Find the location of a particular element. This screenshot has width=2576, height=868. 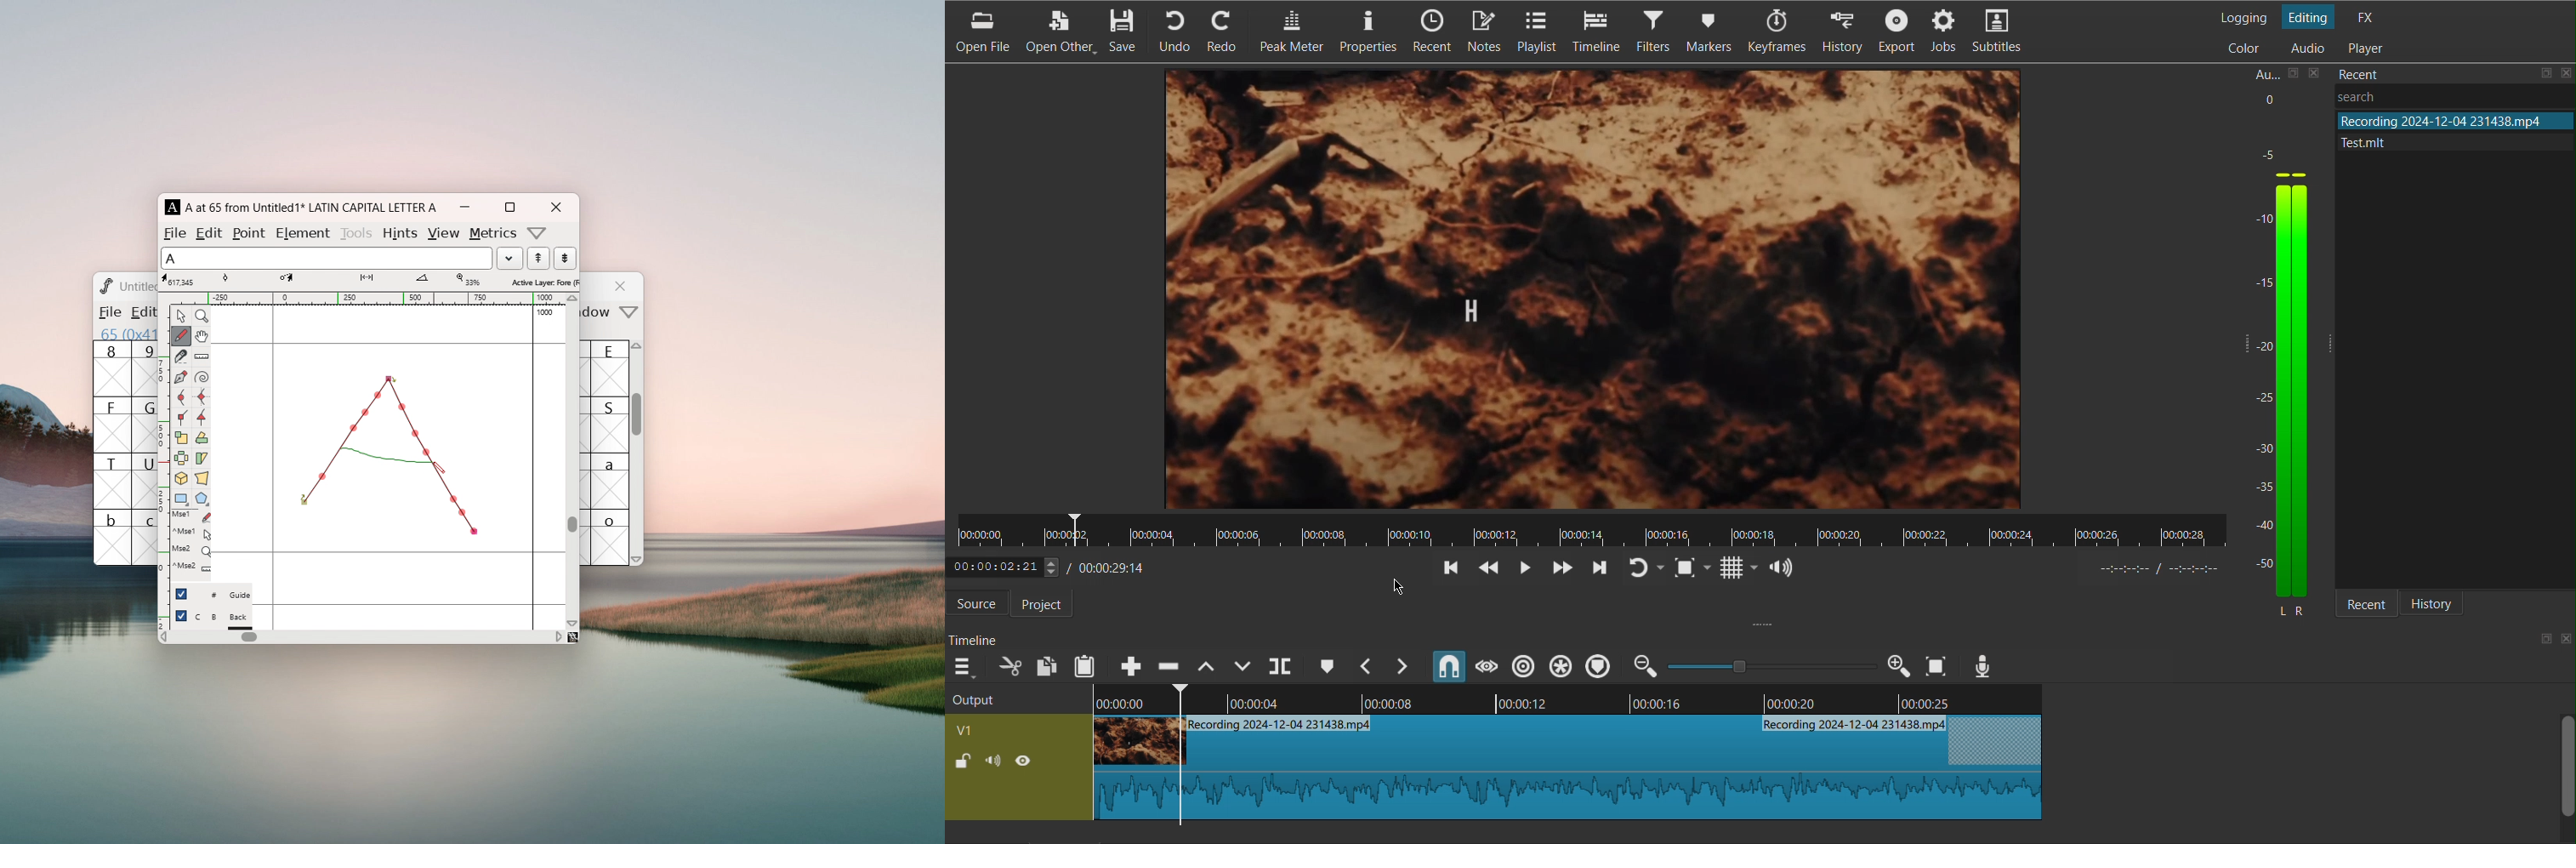

distance from starting point is located at coordinates (380, 281).